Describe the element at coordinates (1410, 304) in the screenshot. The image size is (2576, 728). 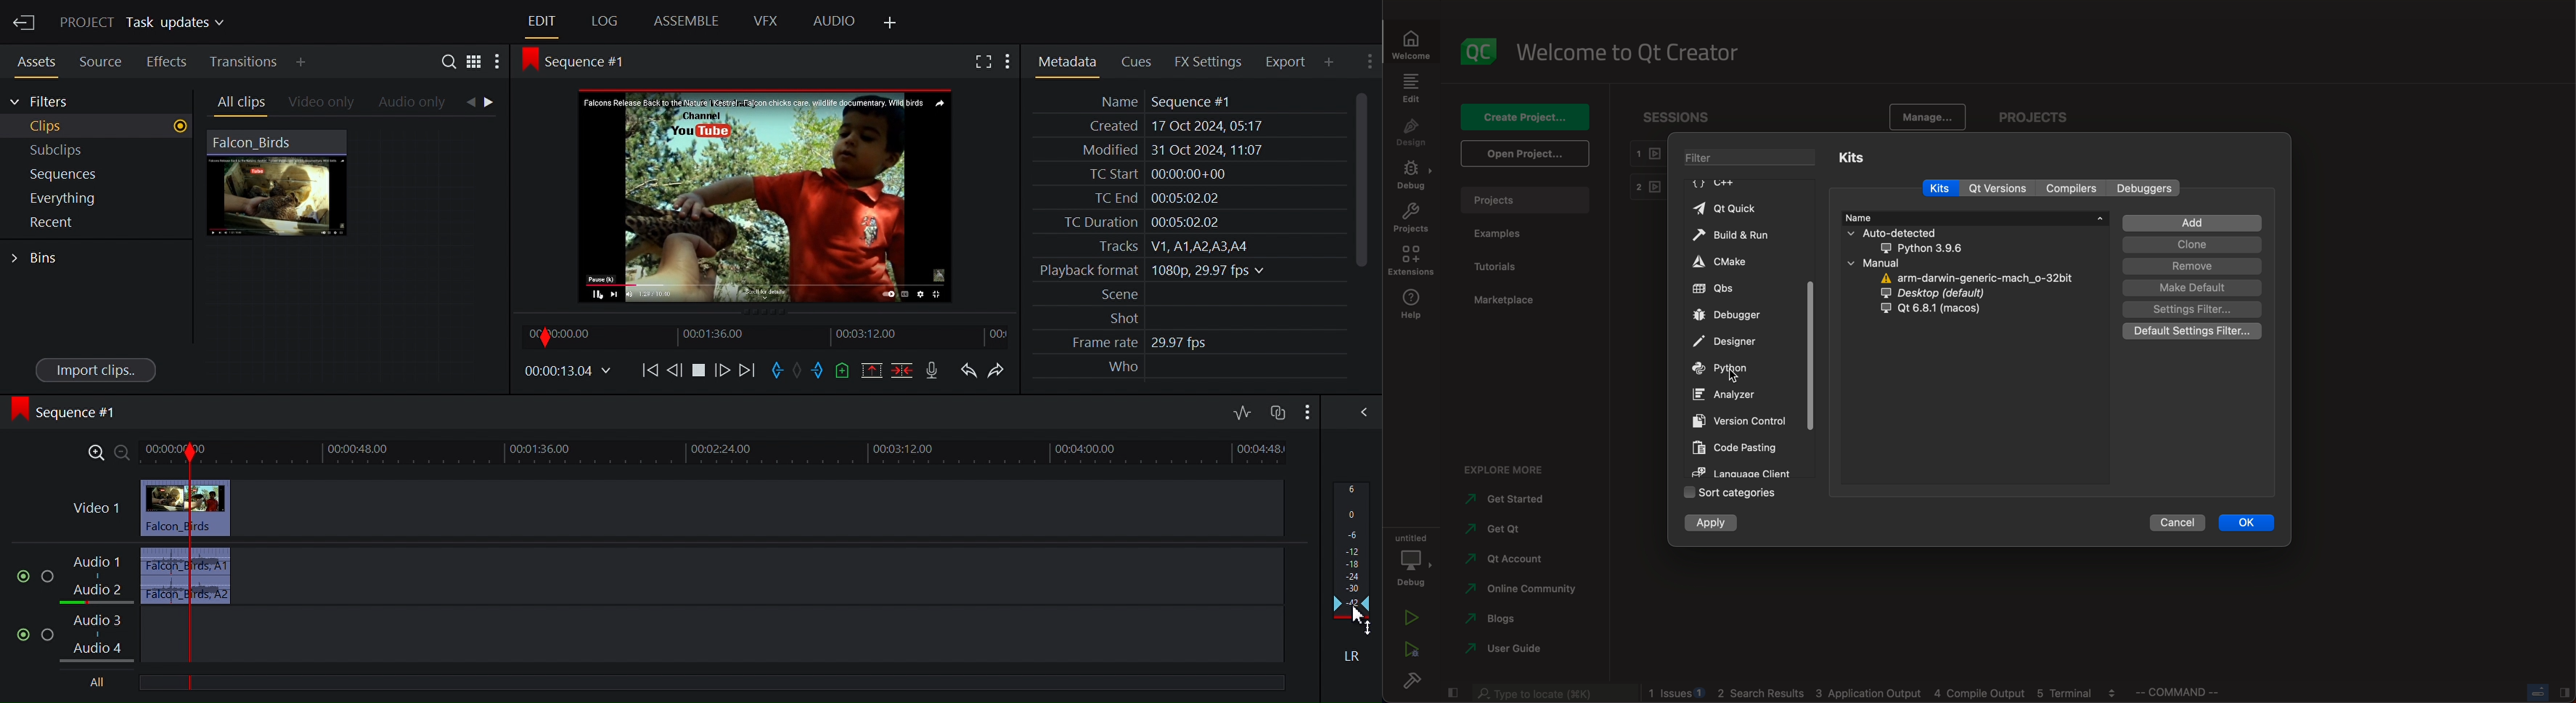
I see `help` at that location.